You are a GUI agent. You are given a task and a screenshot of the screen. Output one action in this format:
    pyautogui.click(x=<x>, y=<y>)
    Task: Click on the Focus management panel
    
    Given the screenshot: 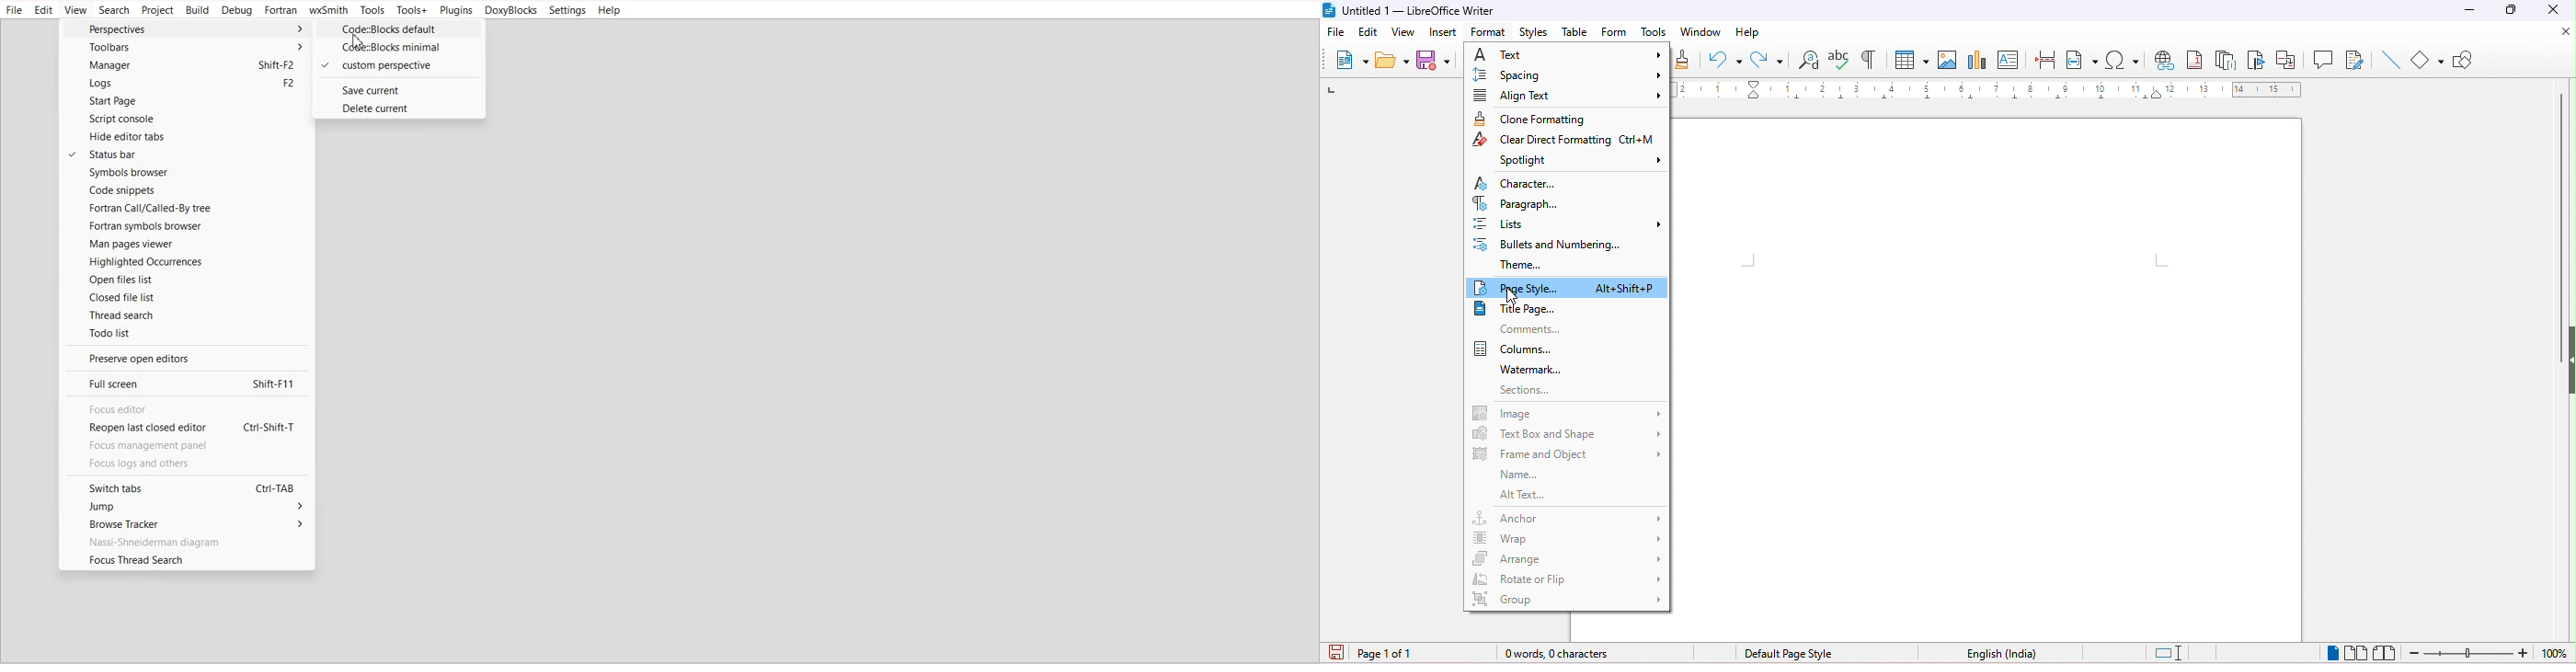 What is the action you would take?
    pyautogui.click(x=155, y=446)
    